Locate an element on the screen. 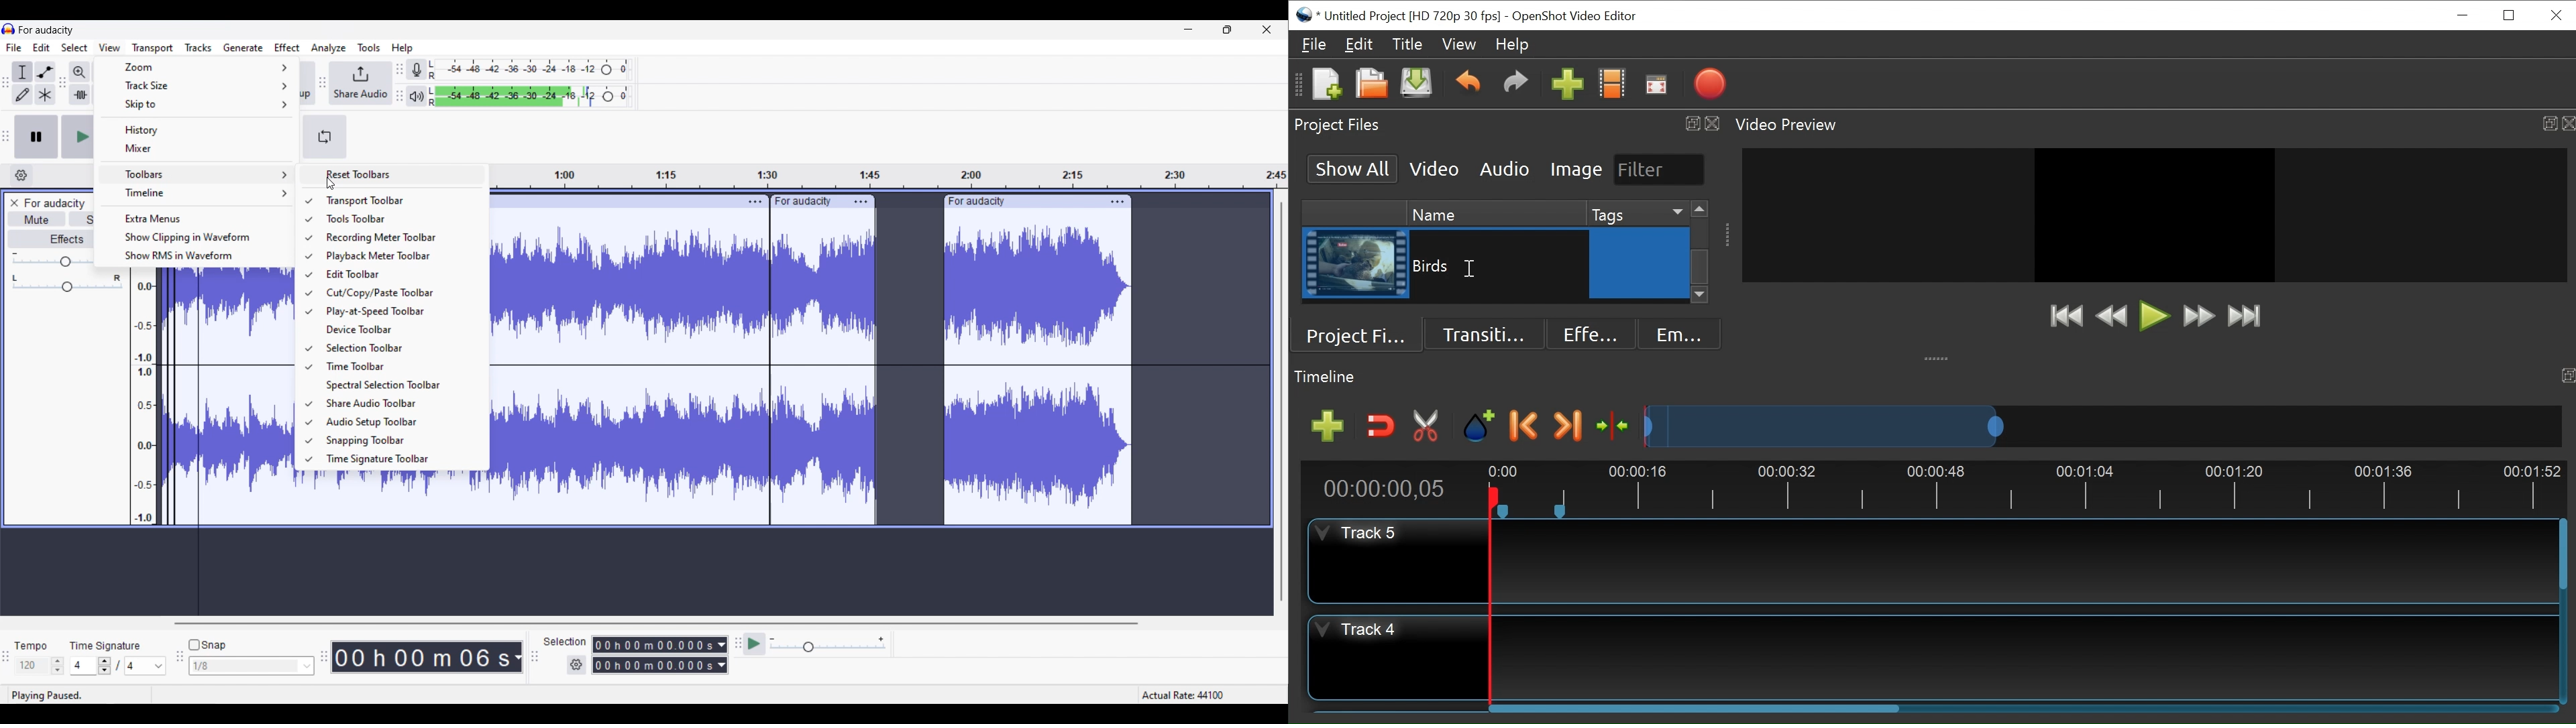 This screenshot has width=2576, height=728. Show clipping in waveform  is located at coordinates (199, 237).